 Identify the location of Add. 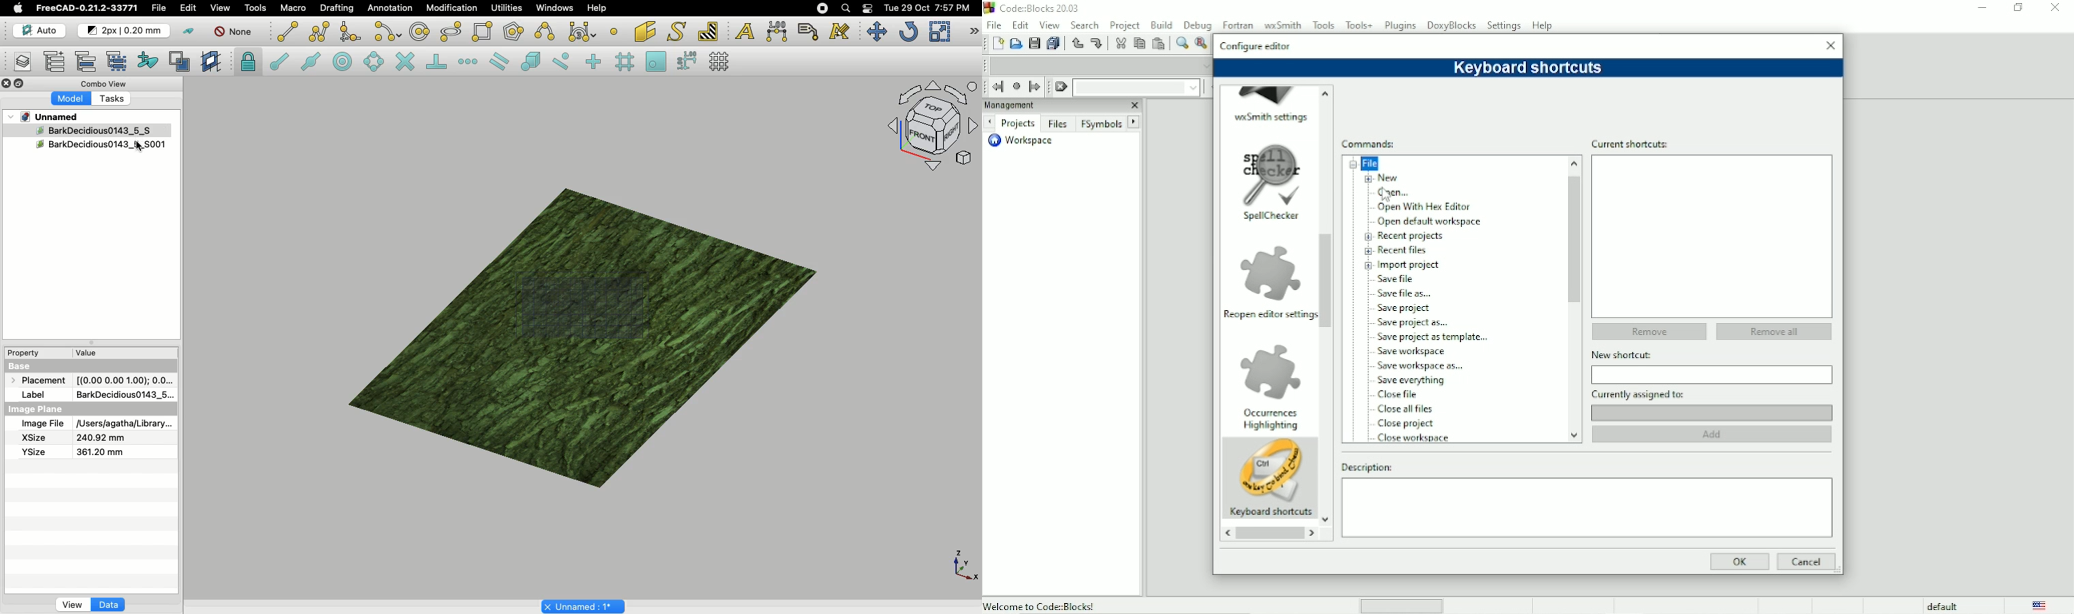
(1715, 434).